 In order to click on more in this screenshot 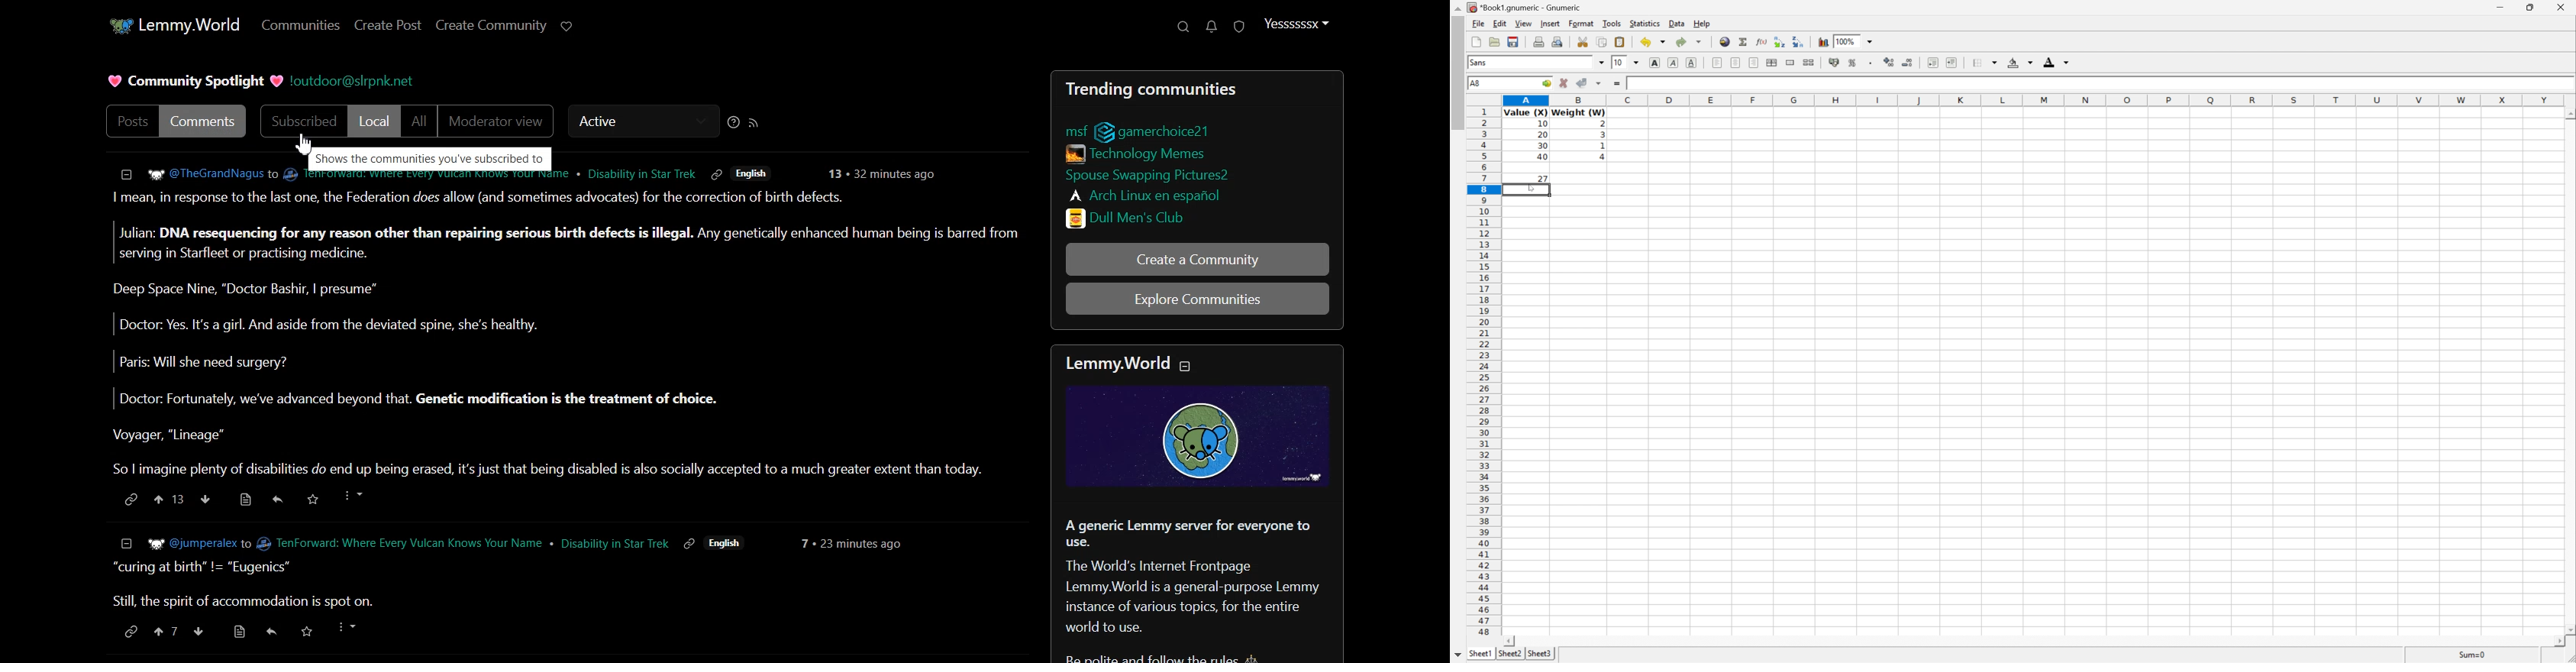, I will do `click(350, 628)`.